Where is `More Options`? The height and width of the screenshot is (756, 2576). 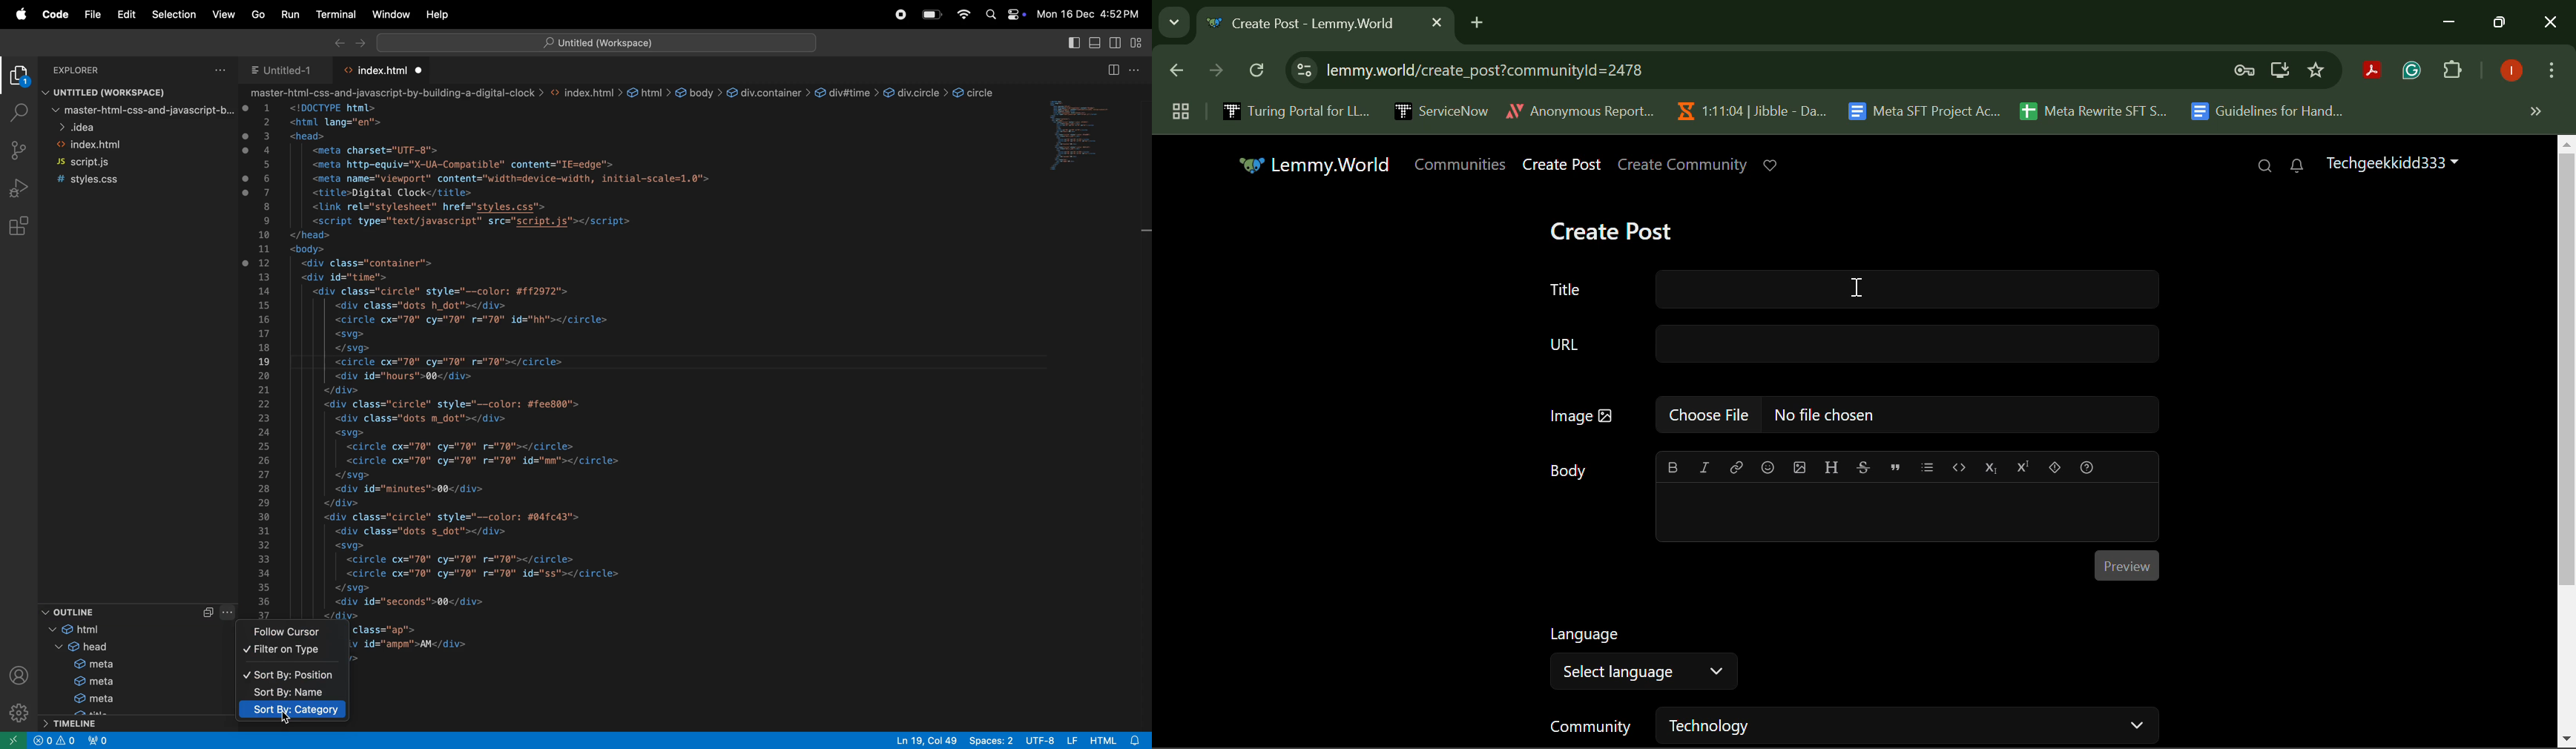 More Options is located at coordinates (2550, 73).